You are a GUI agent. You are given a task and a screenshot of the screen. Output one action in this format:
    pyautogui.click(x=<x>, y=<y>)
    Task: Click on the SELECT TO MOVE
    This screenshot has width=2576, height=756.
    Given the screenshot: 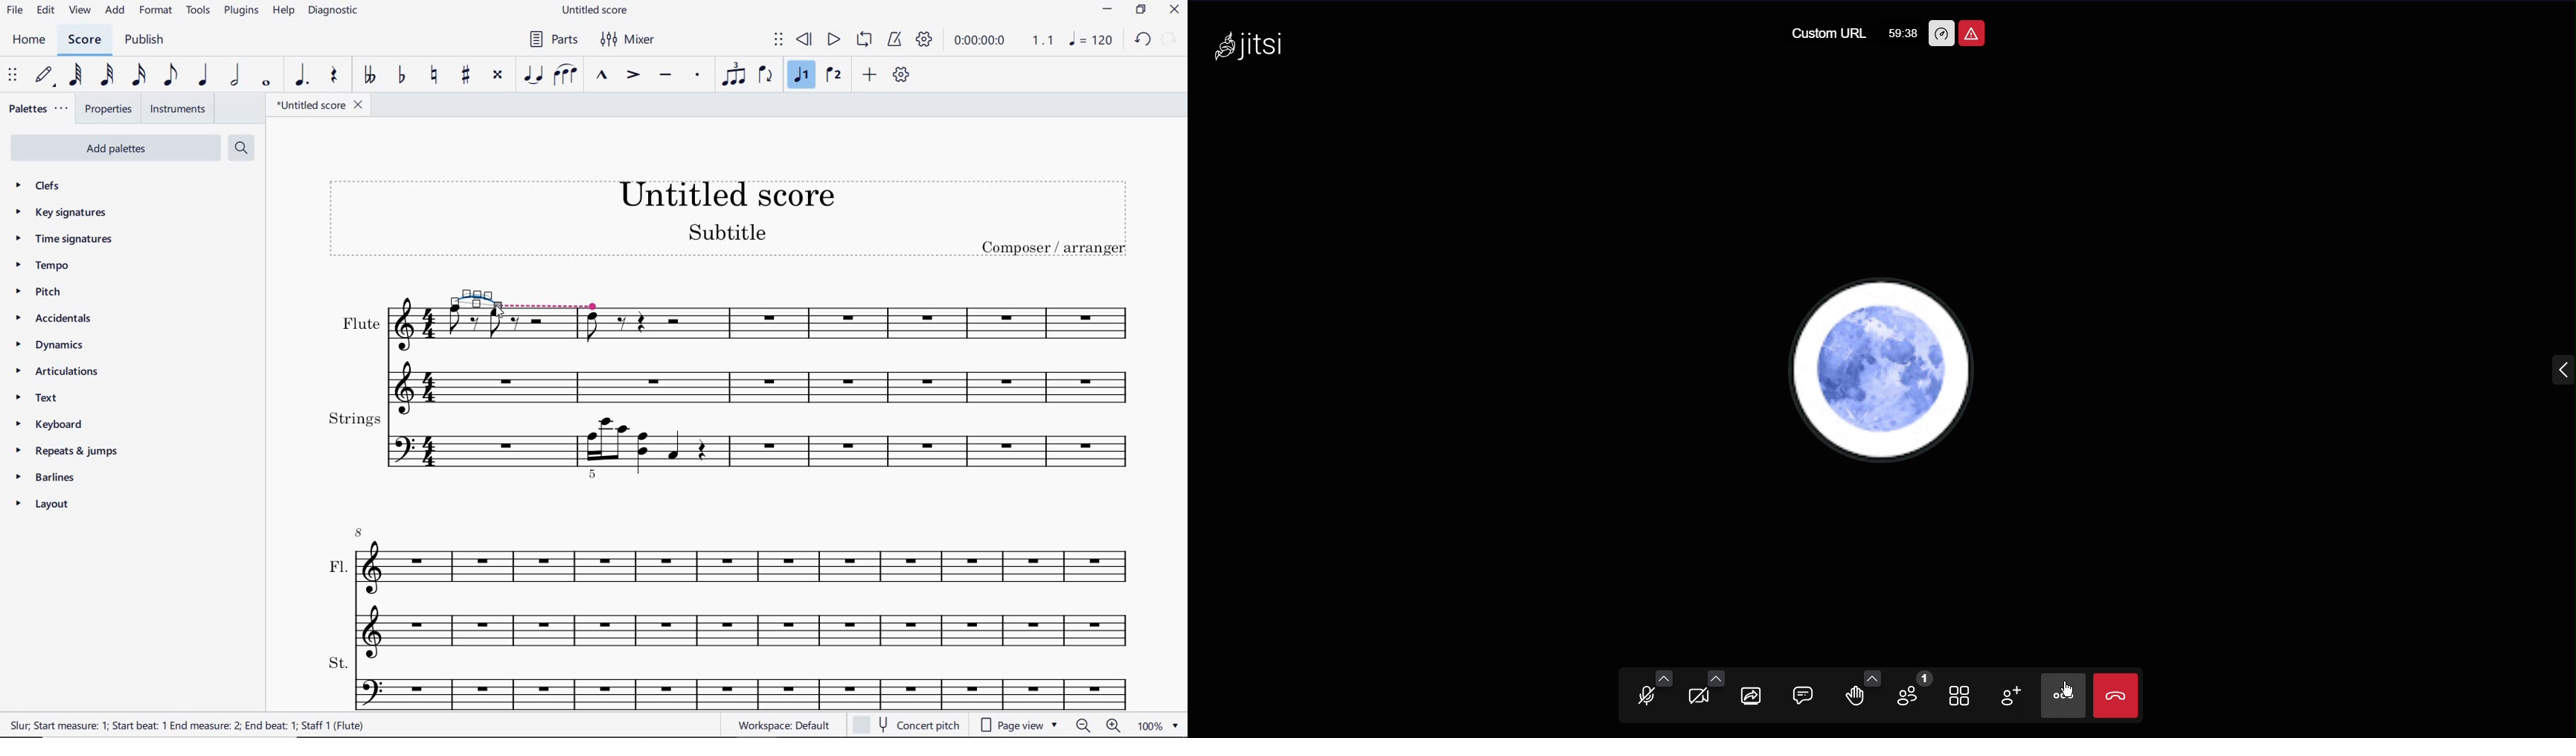 What is the action you would take?
    pyautogui.click(x=778, y=39)
    